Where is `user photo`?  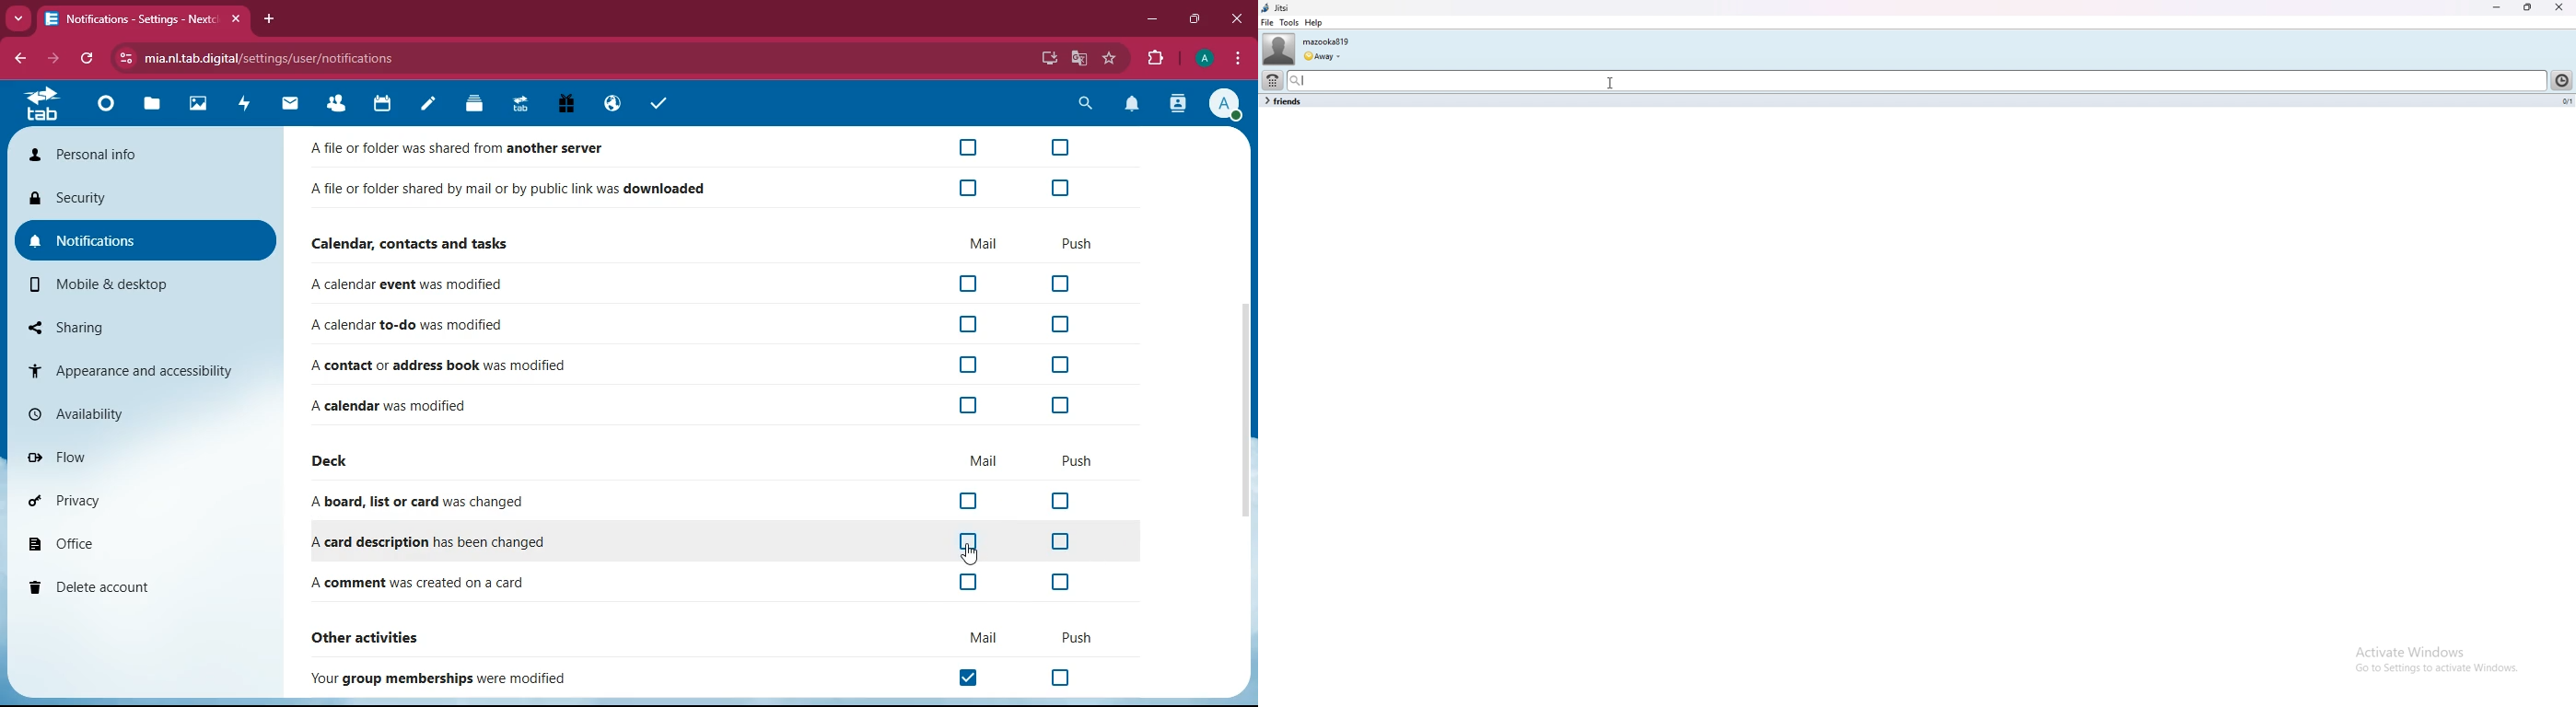
user photo is located at coordinates (1277, 49).